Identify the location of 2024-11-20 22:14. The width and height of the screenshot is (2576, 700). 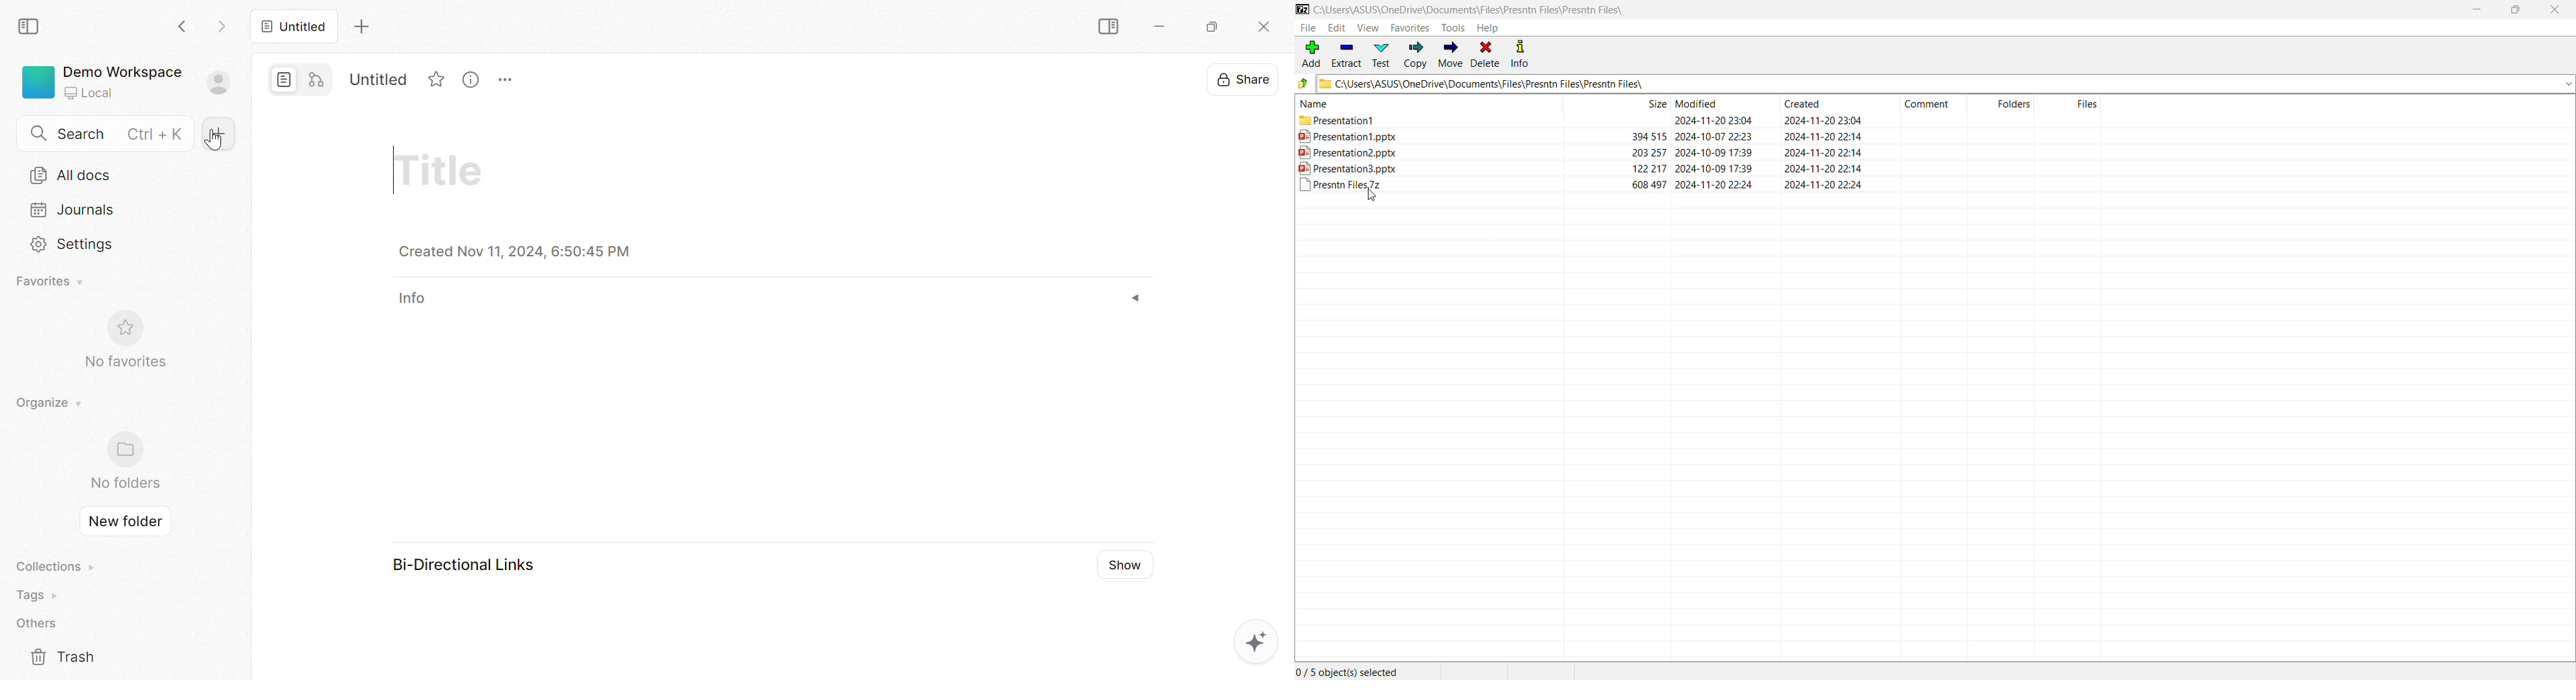
(1818, 153).